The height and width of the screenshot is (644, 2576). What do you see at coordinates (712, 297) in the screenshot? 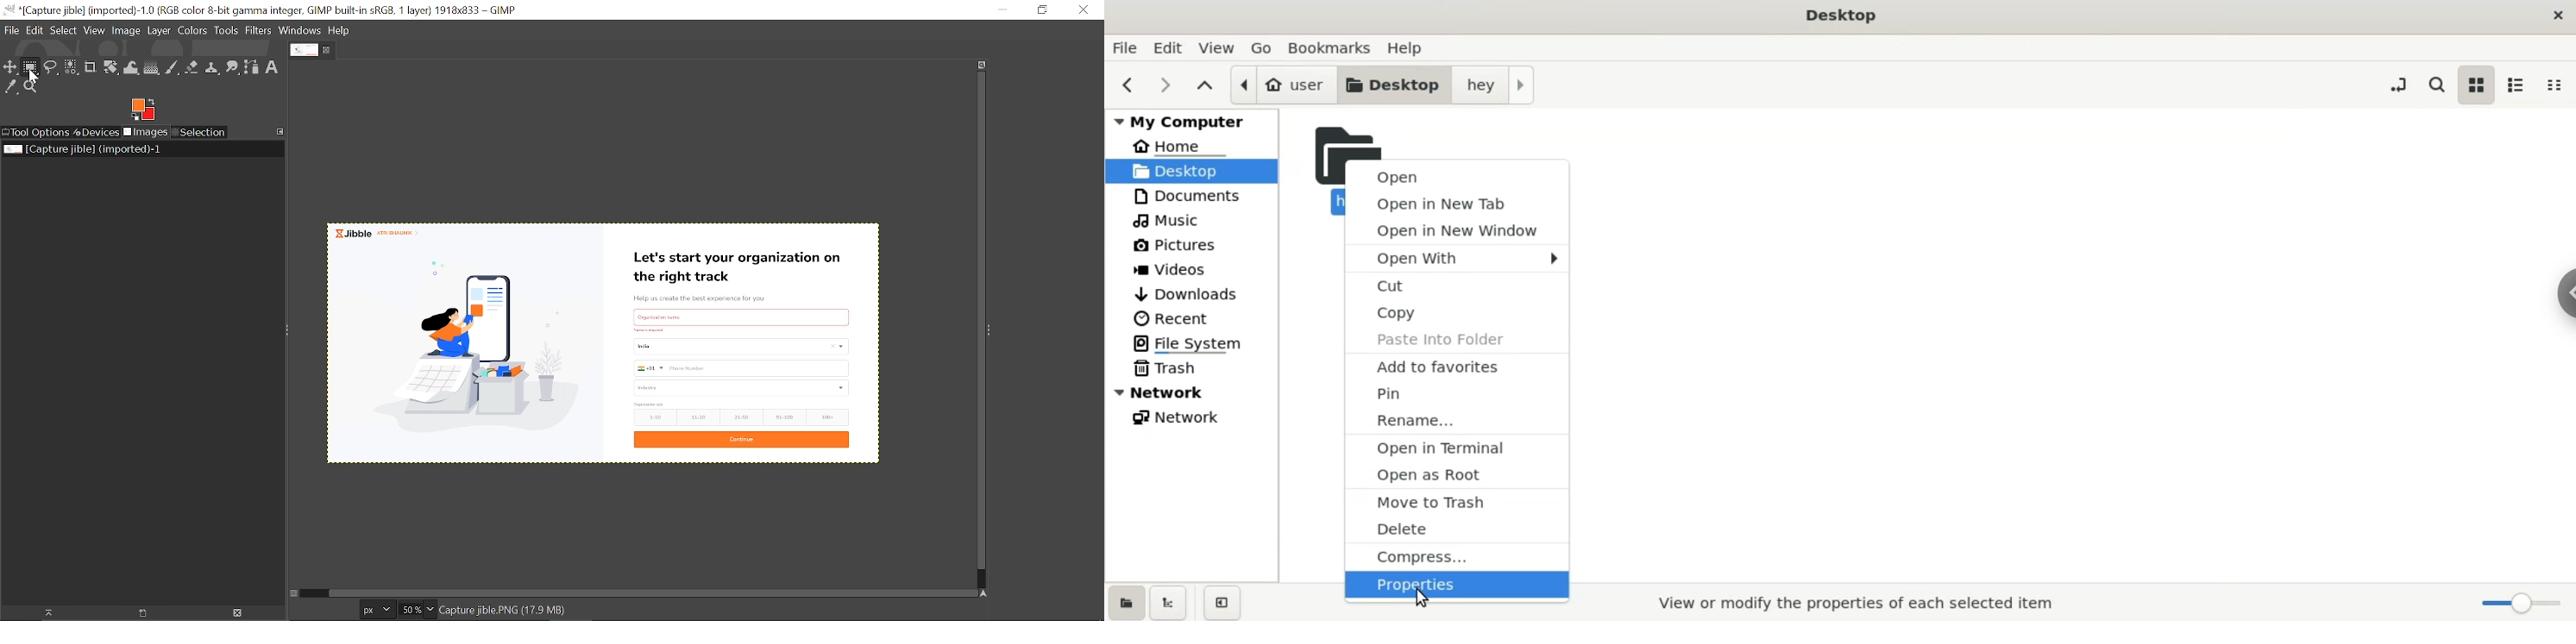
I see `Help us create the best experience for you` at bounding box center [712, 297].